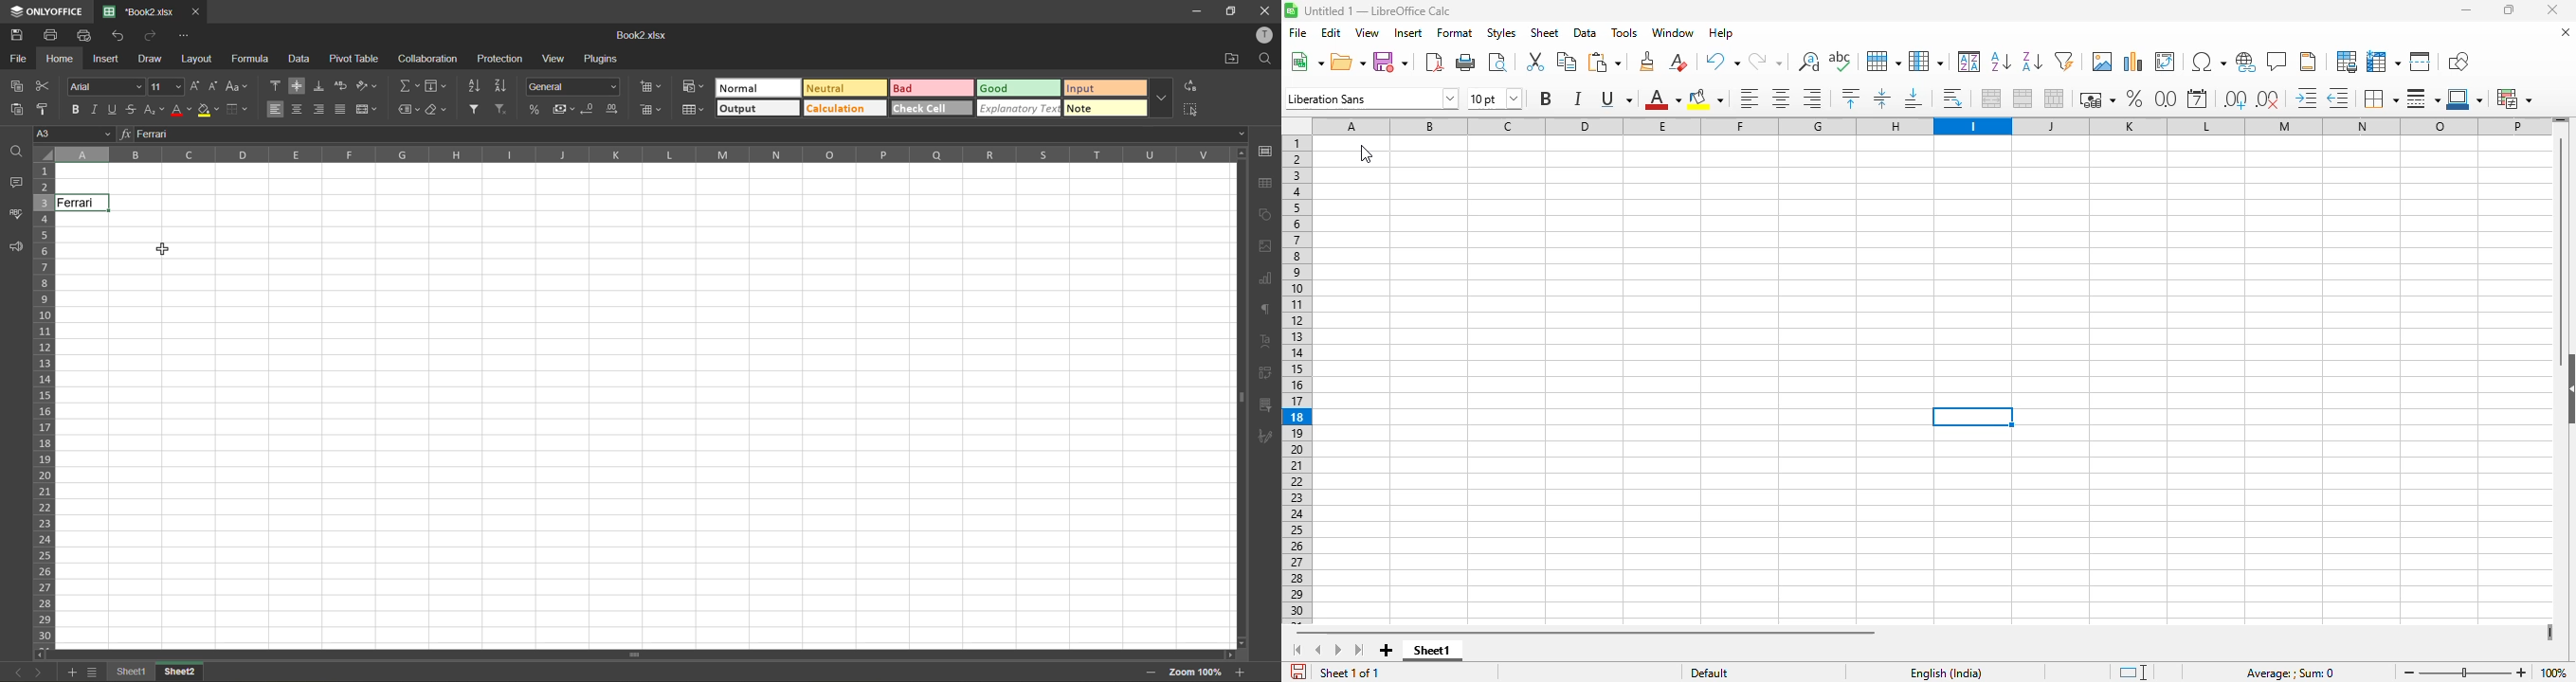 This screenshot has width=2576, height=700. What do you see at coordinates (2277, 61) in the screenshot?
I see `insert comment` at bounding box center [2277, 61].